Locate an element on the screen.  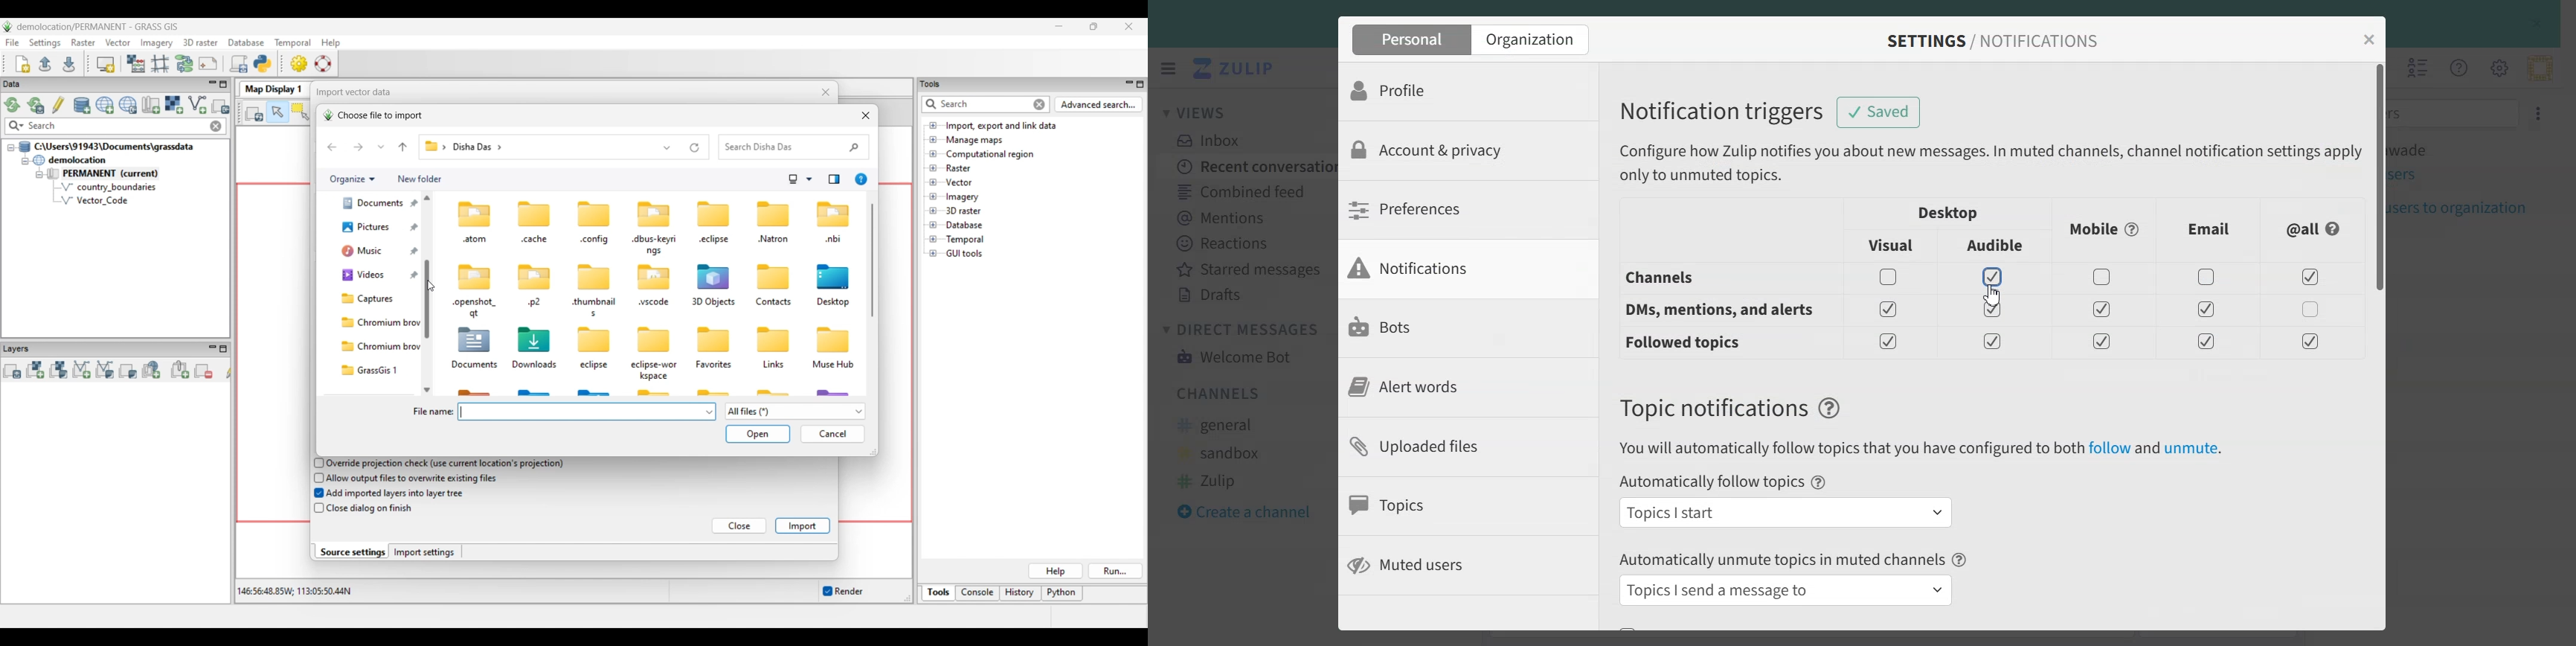
Bots is located at coordinates (1450, 327).